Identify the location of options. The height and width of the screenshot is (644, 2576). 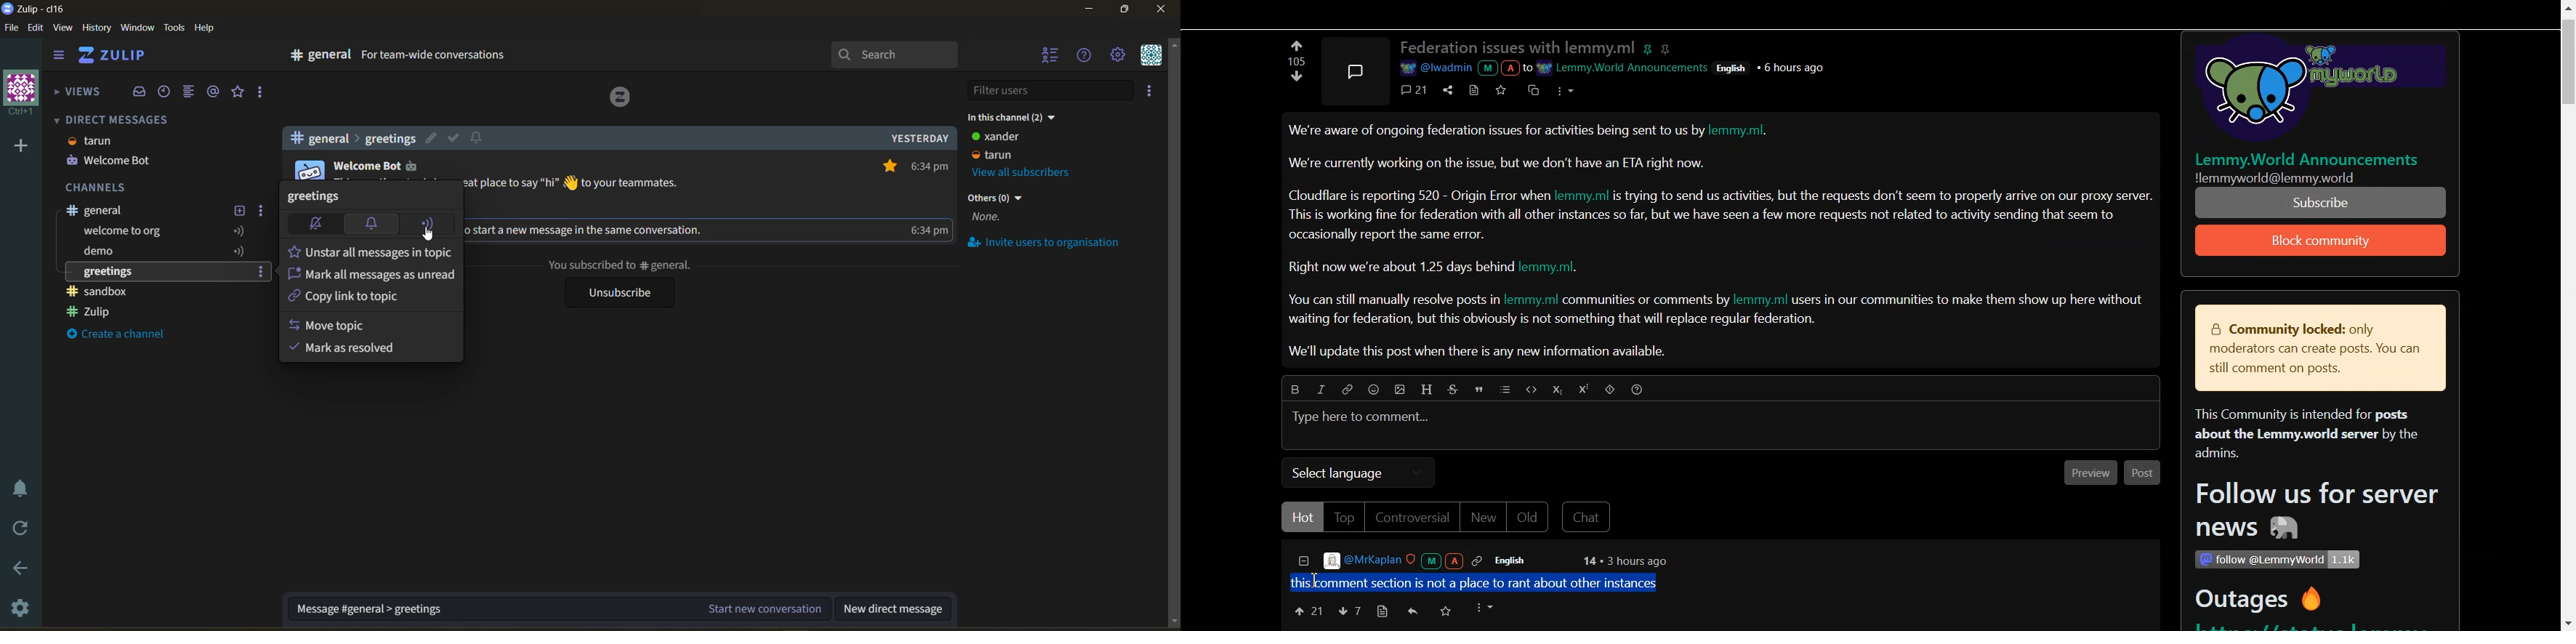
(1486, 608).